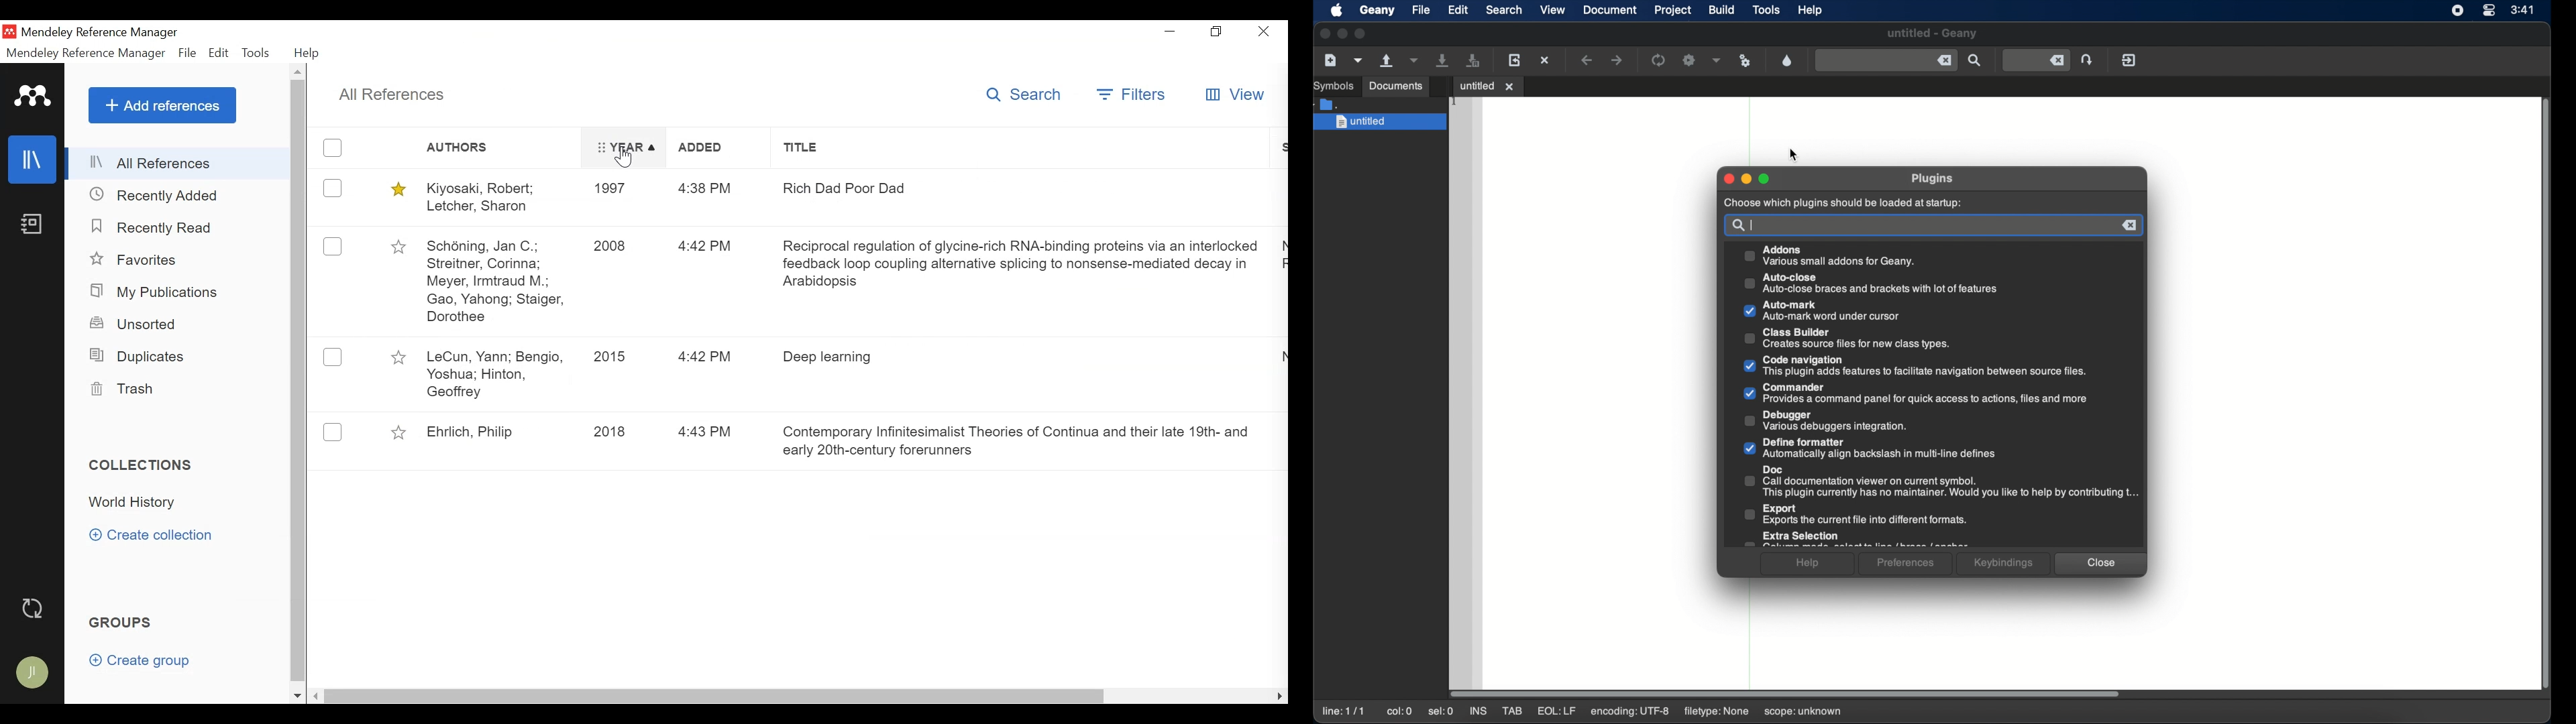  I want to click on All References, so click(394, 95).